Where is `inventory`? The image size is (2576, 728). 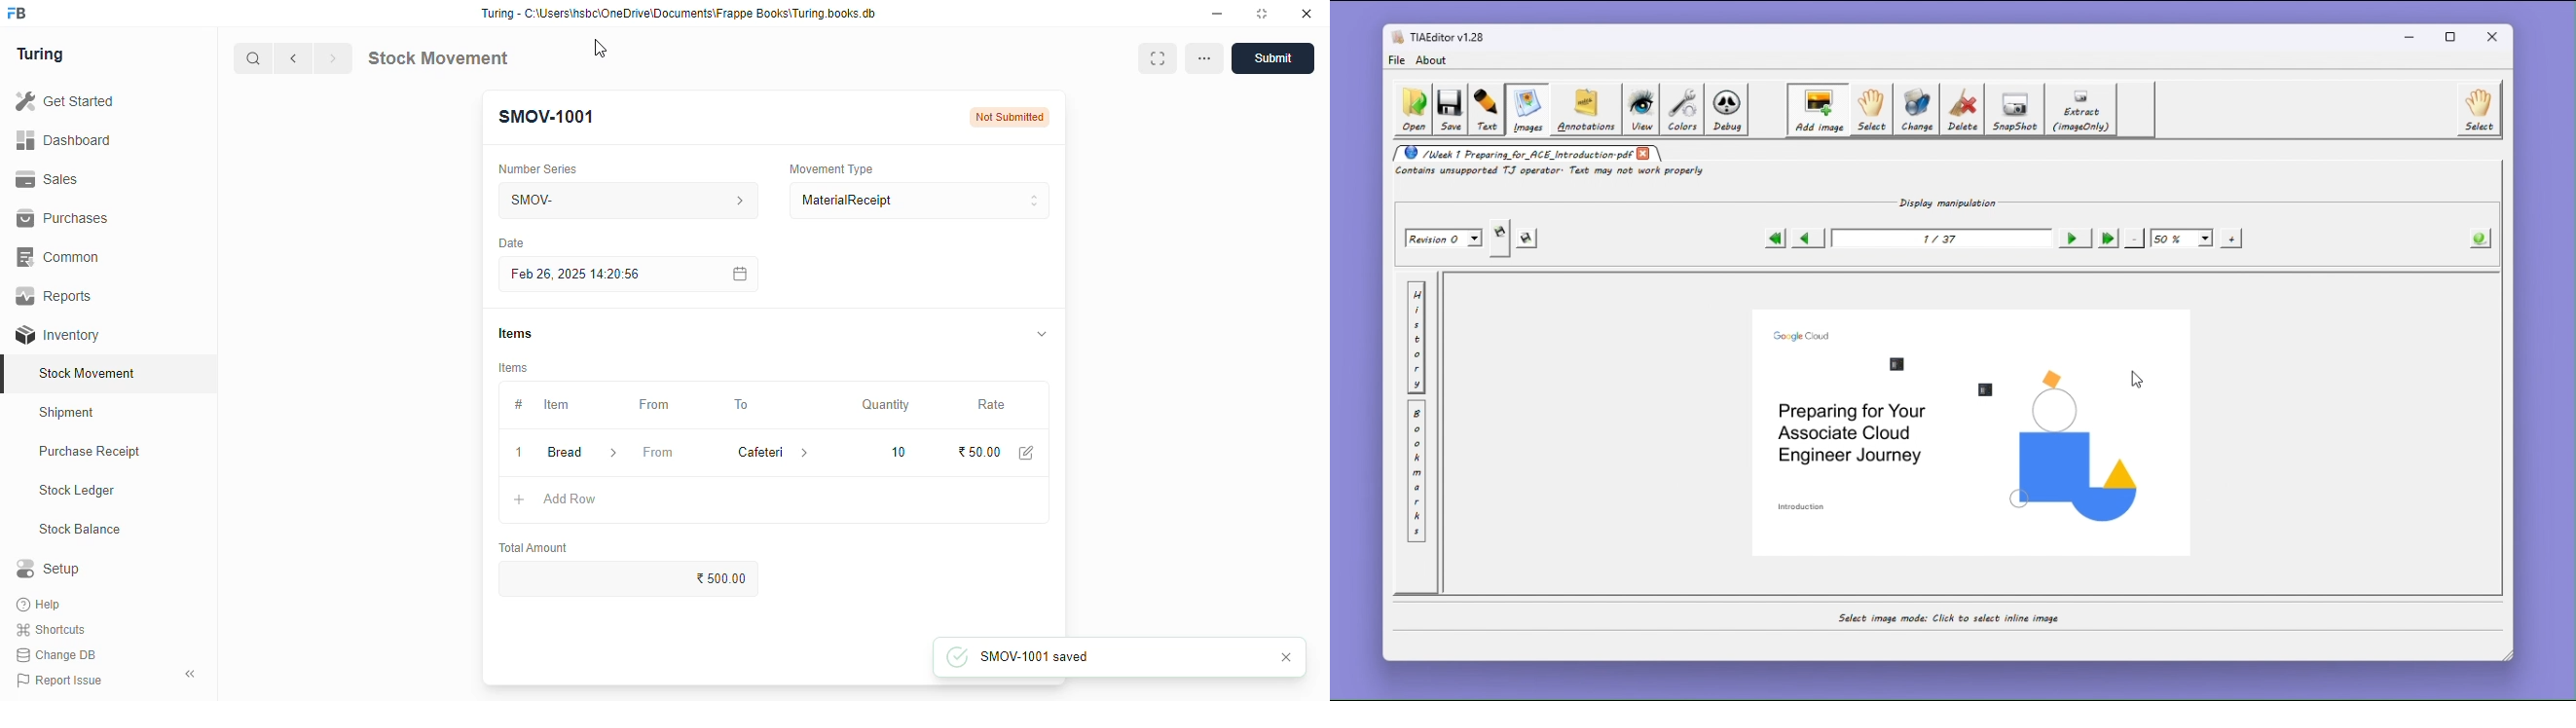
inventory is located at coordinates (57, 335).